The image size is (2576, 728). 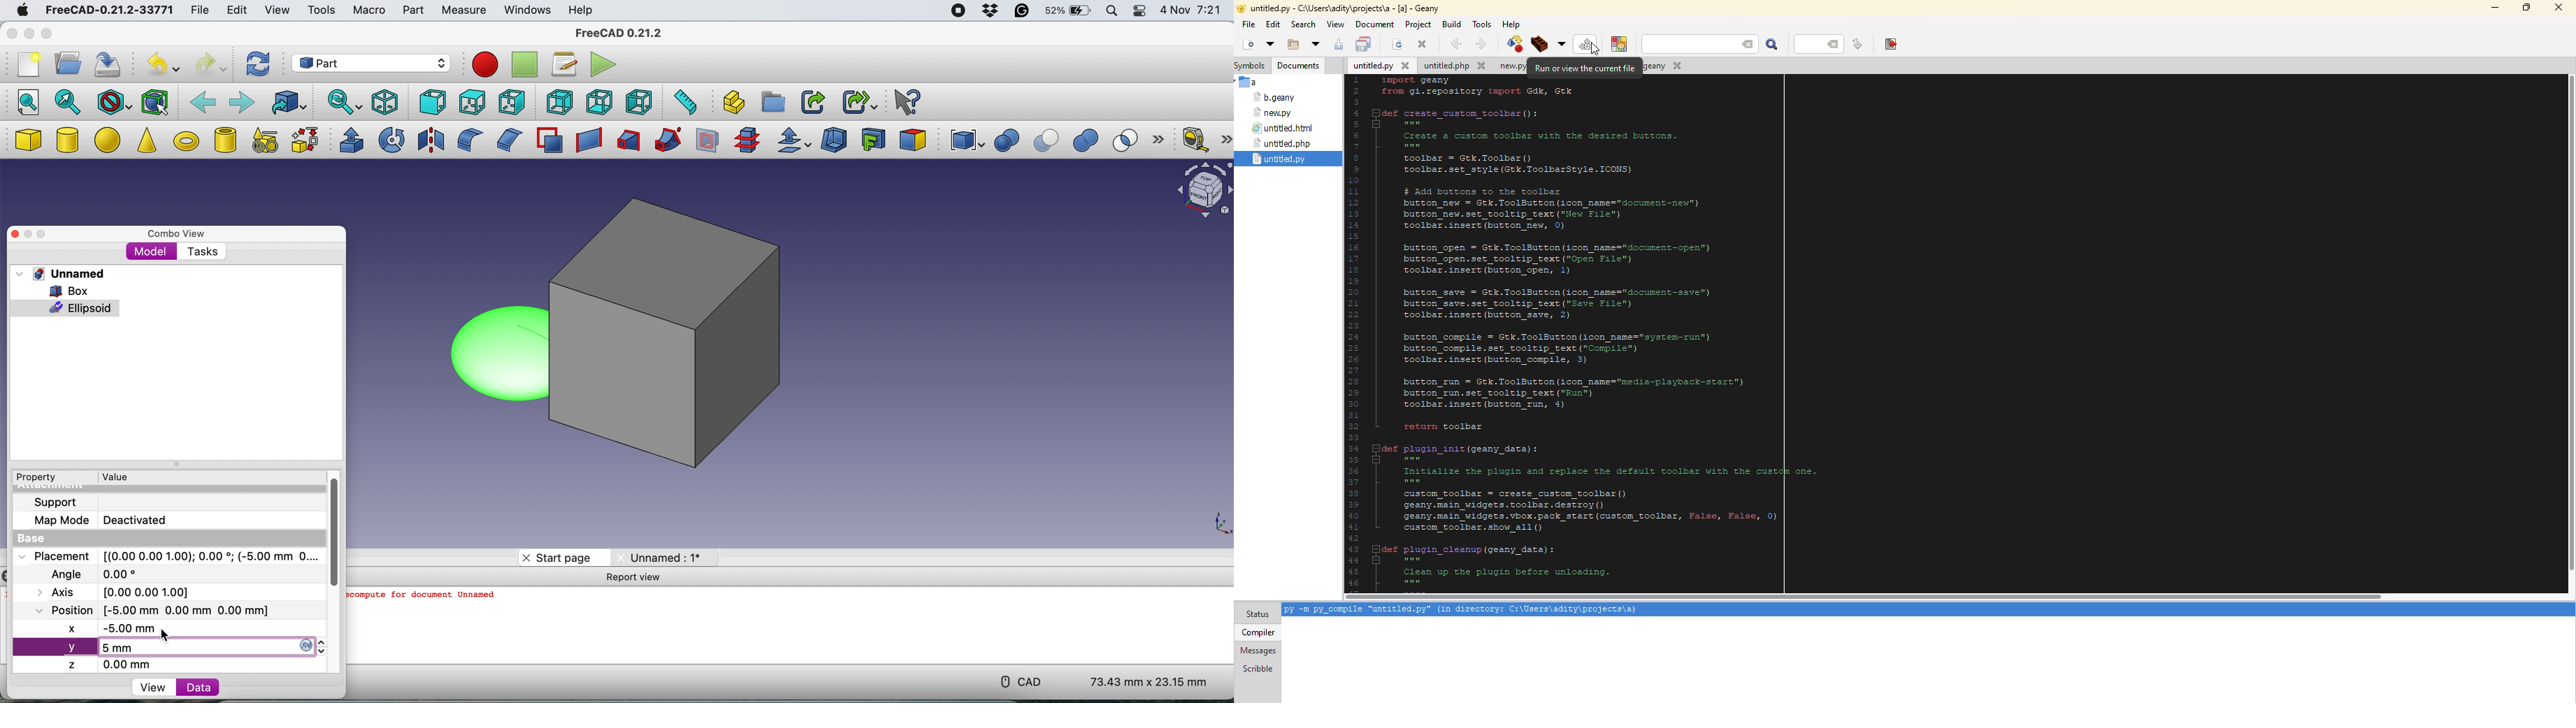 What do you see at coordinates (1006, 141) in the screenshot?
I see `boolean` at bounding box center [1006, 141].